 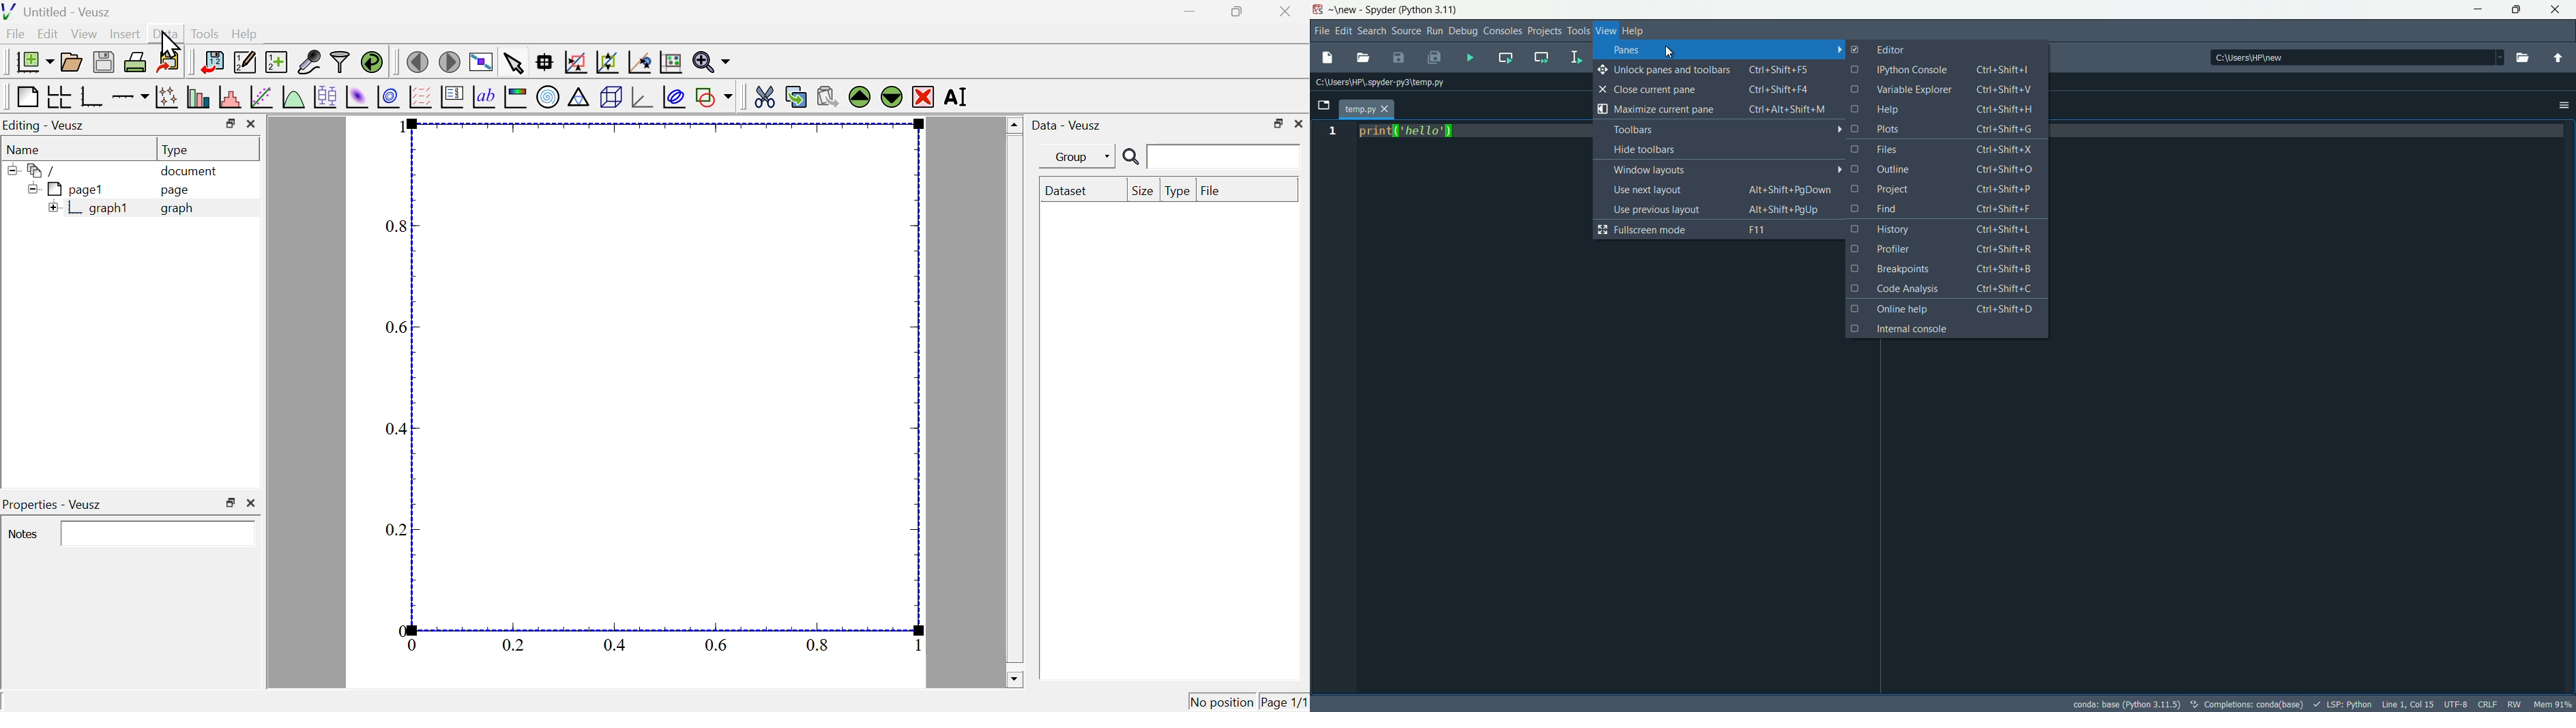 I want to click on browse directory, so click(x=2521, y=57).